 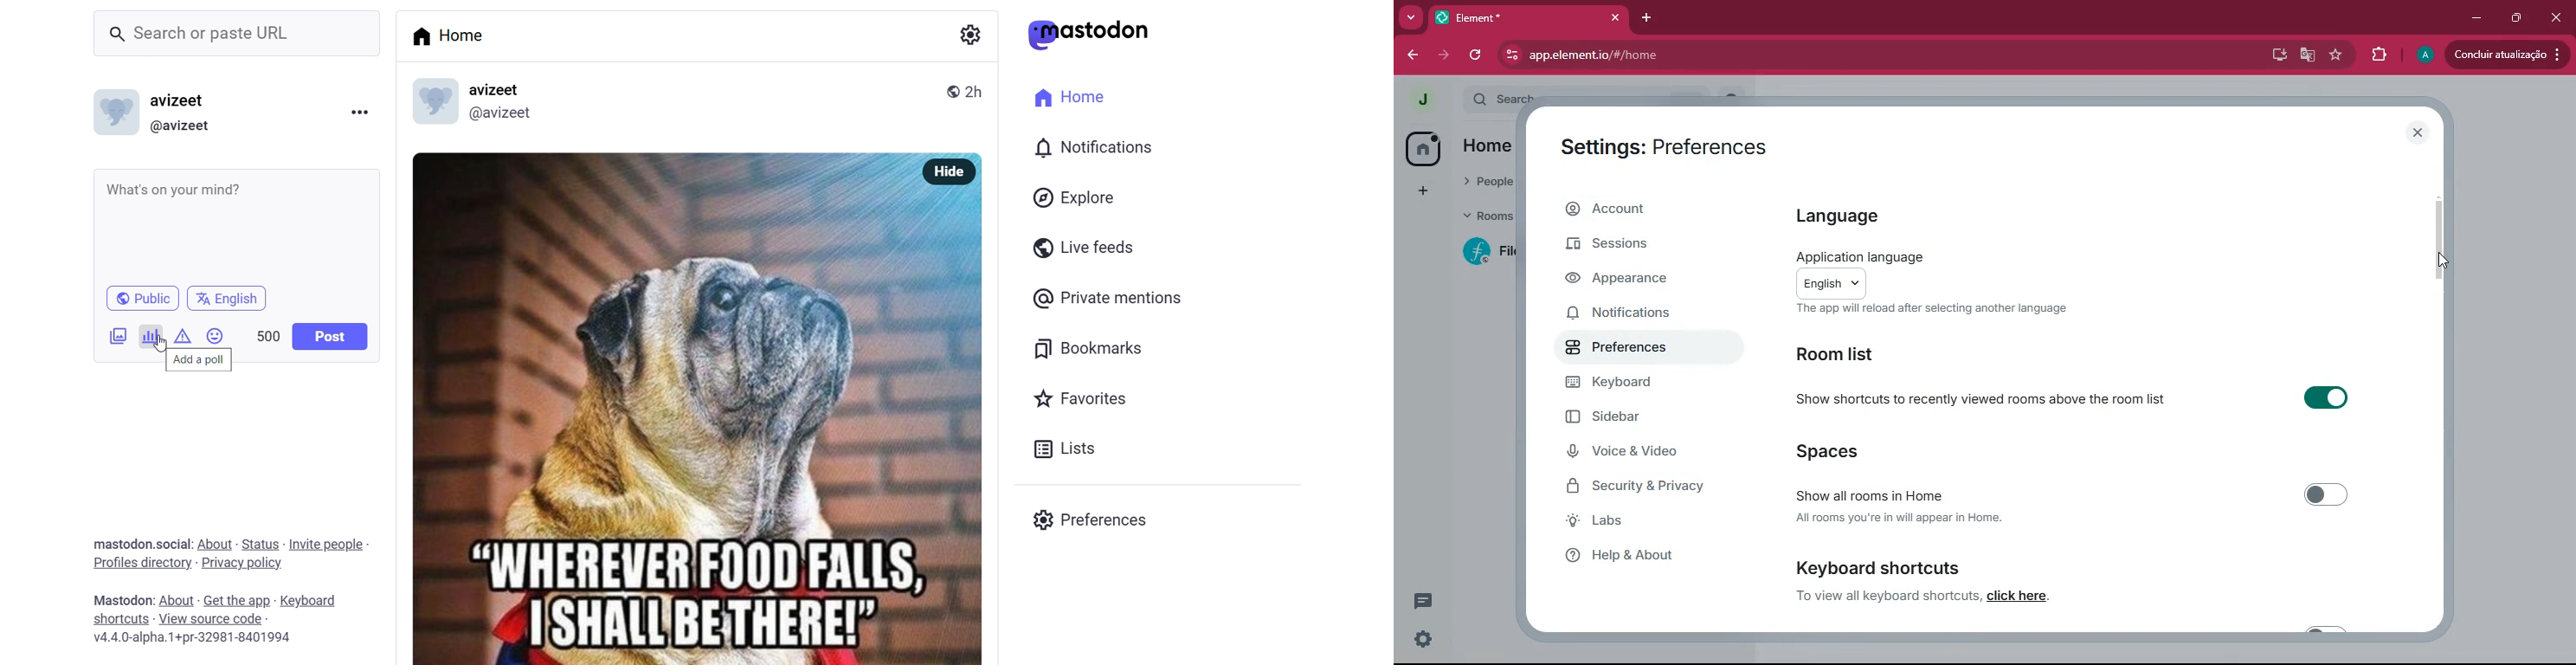 I want to click on show all rooms in home, so click(x=1869, y=496).